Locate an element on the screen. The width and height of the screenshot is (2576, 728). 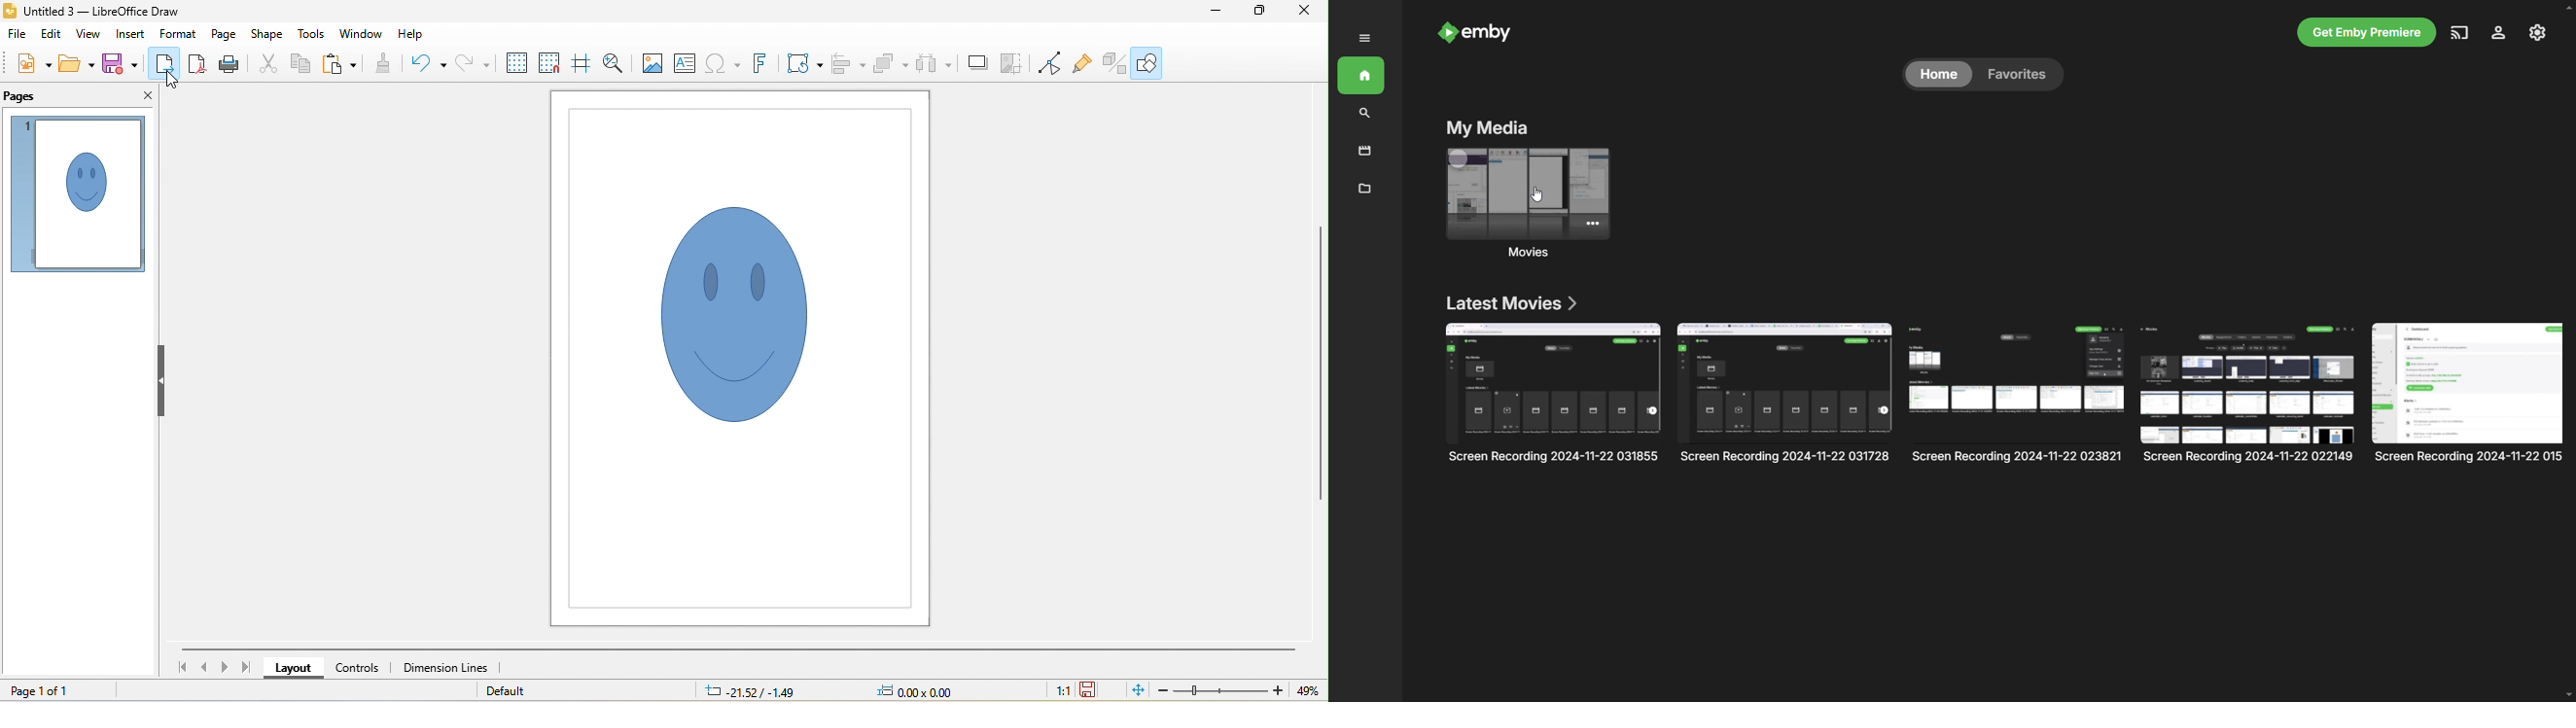
horizontal scroll  is located at coordinates (741, 648).